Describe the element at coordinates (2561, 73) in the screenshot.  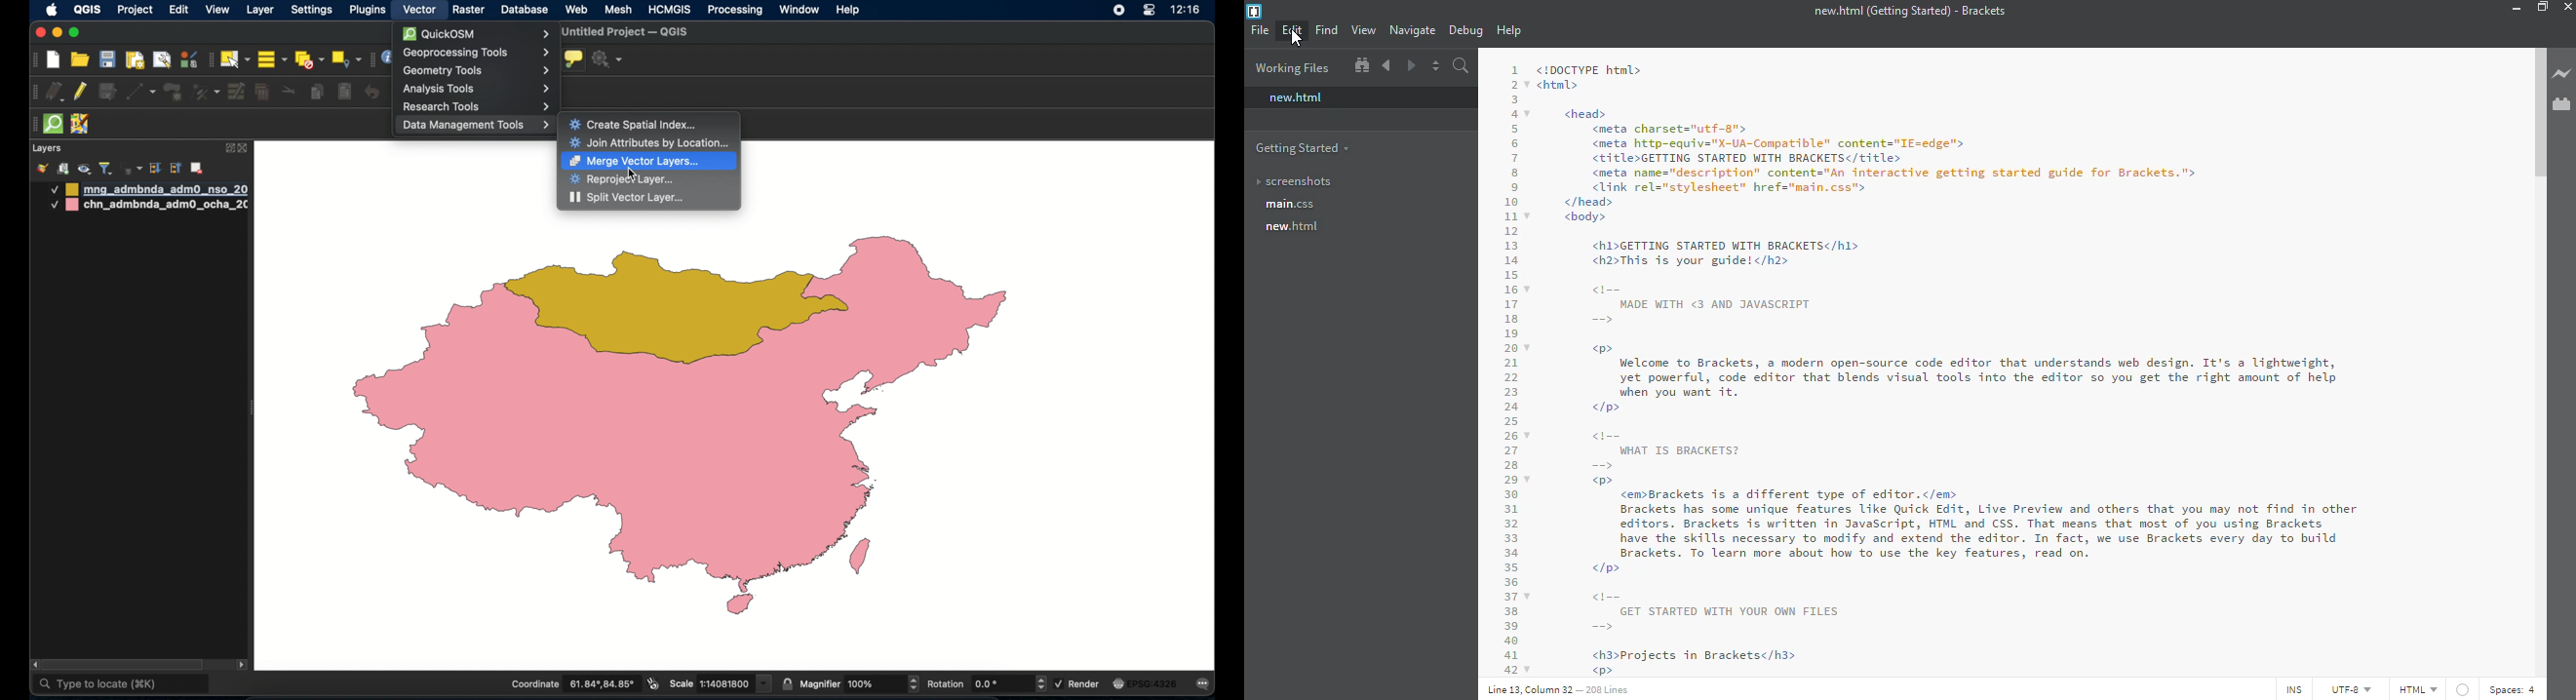
I see `live preview` at that location.